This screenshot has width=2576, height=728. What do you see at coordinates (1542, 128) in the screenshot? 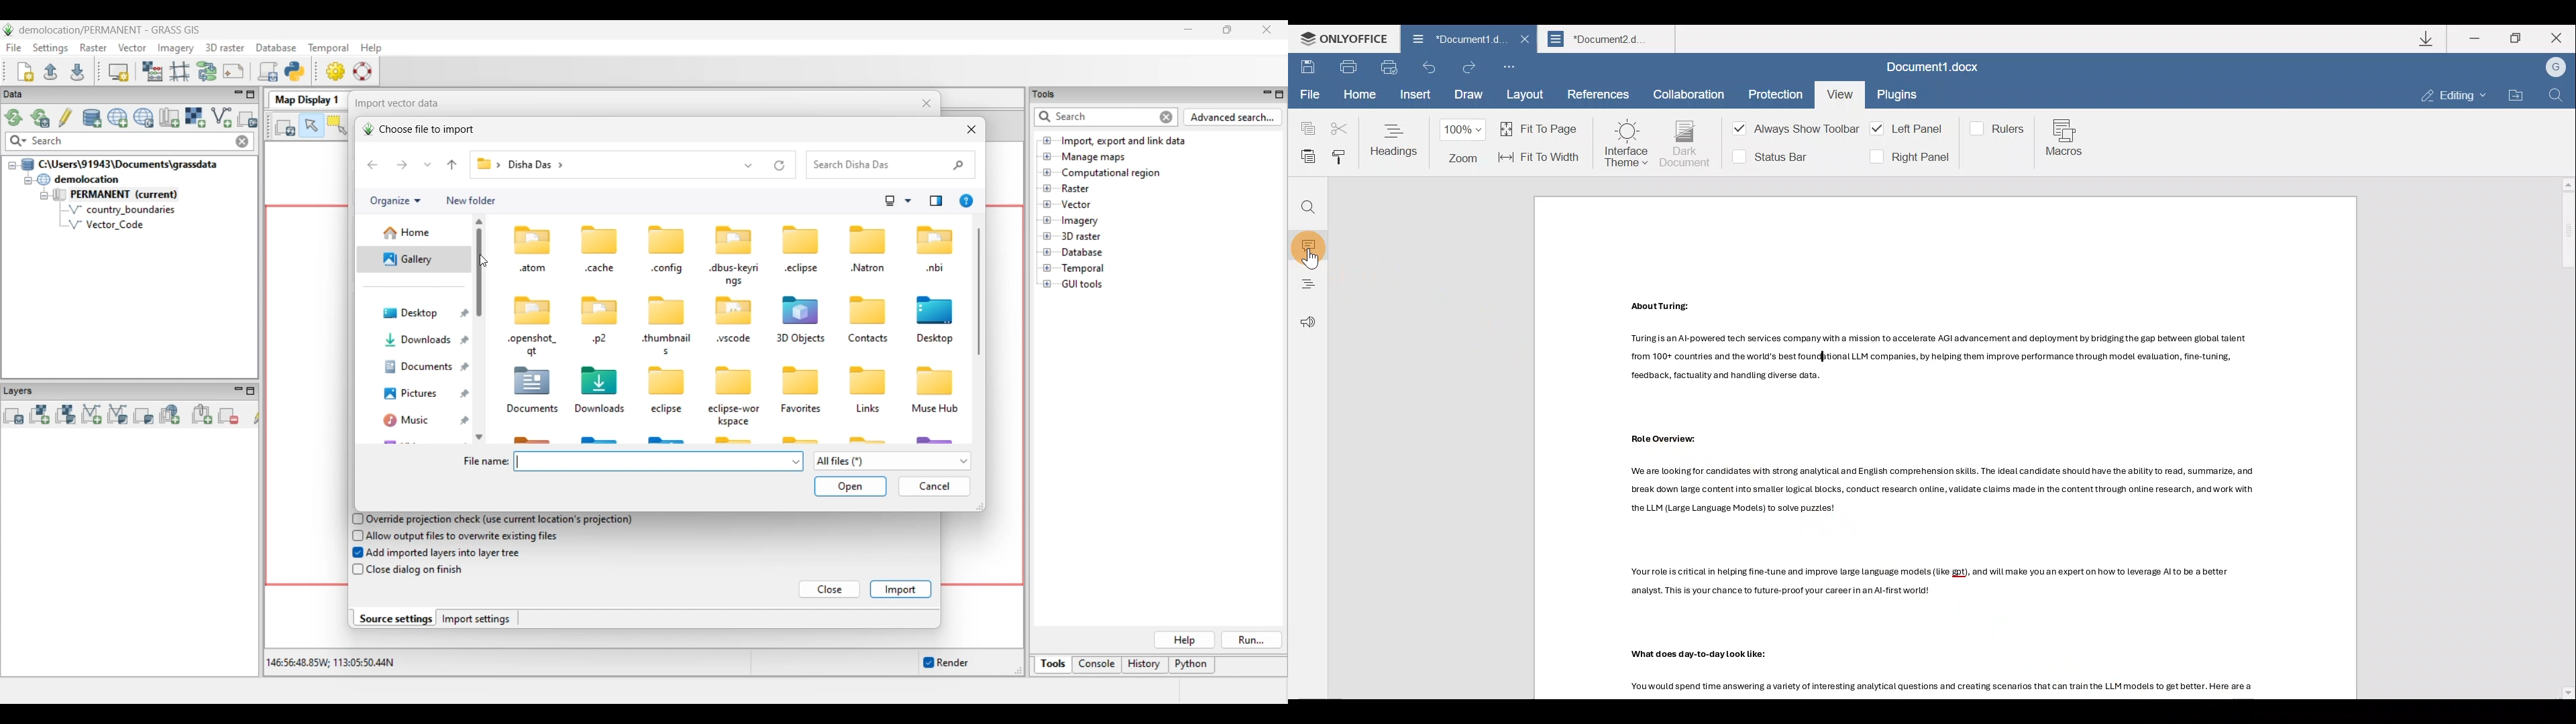
I see `Fit to page` at bounding box center [1542, 128].